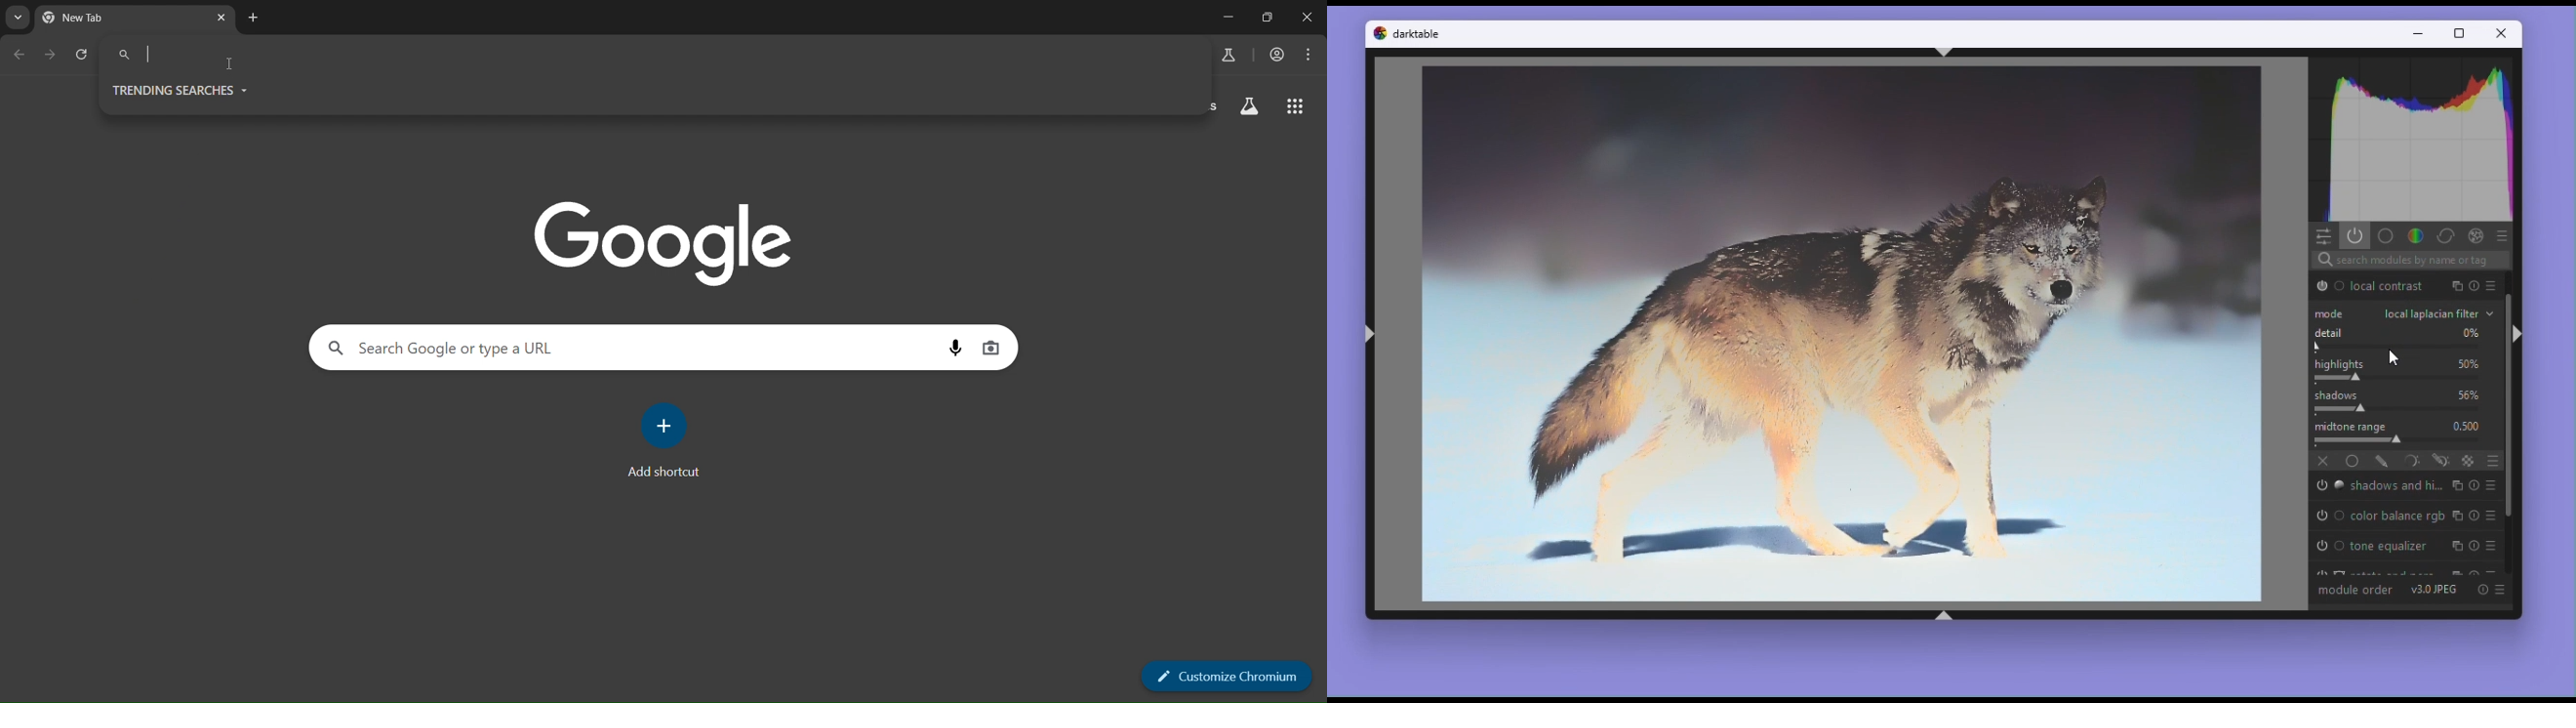  What do you see at coordinates (2411, 259) in the screenshot?
I see `search modules by name or tage` at bounding box center [2411, 259].